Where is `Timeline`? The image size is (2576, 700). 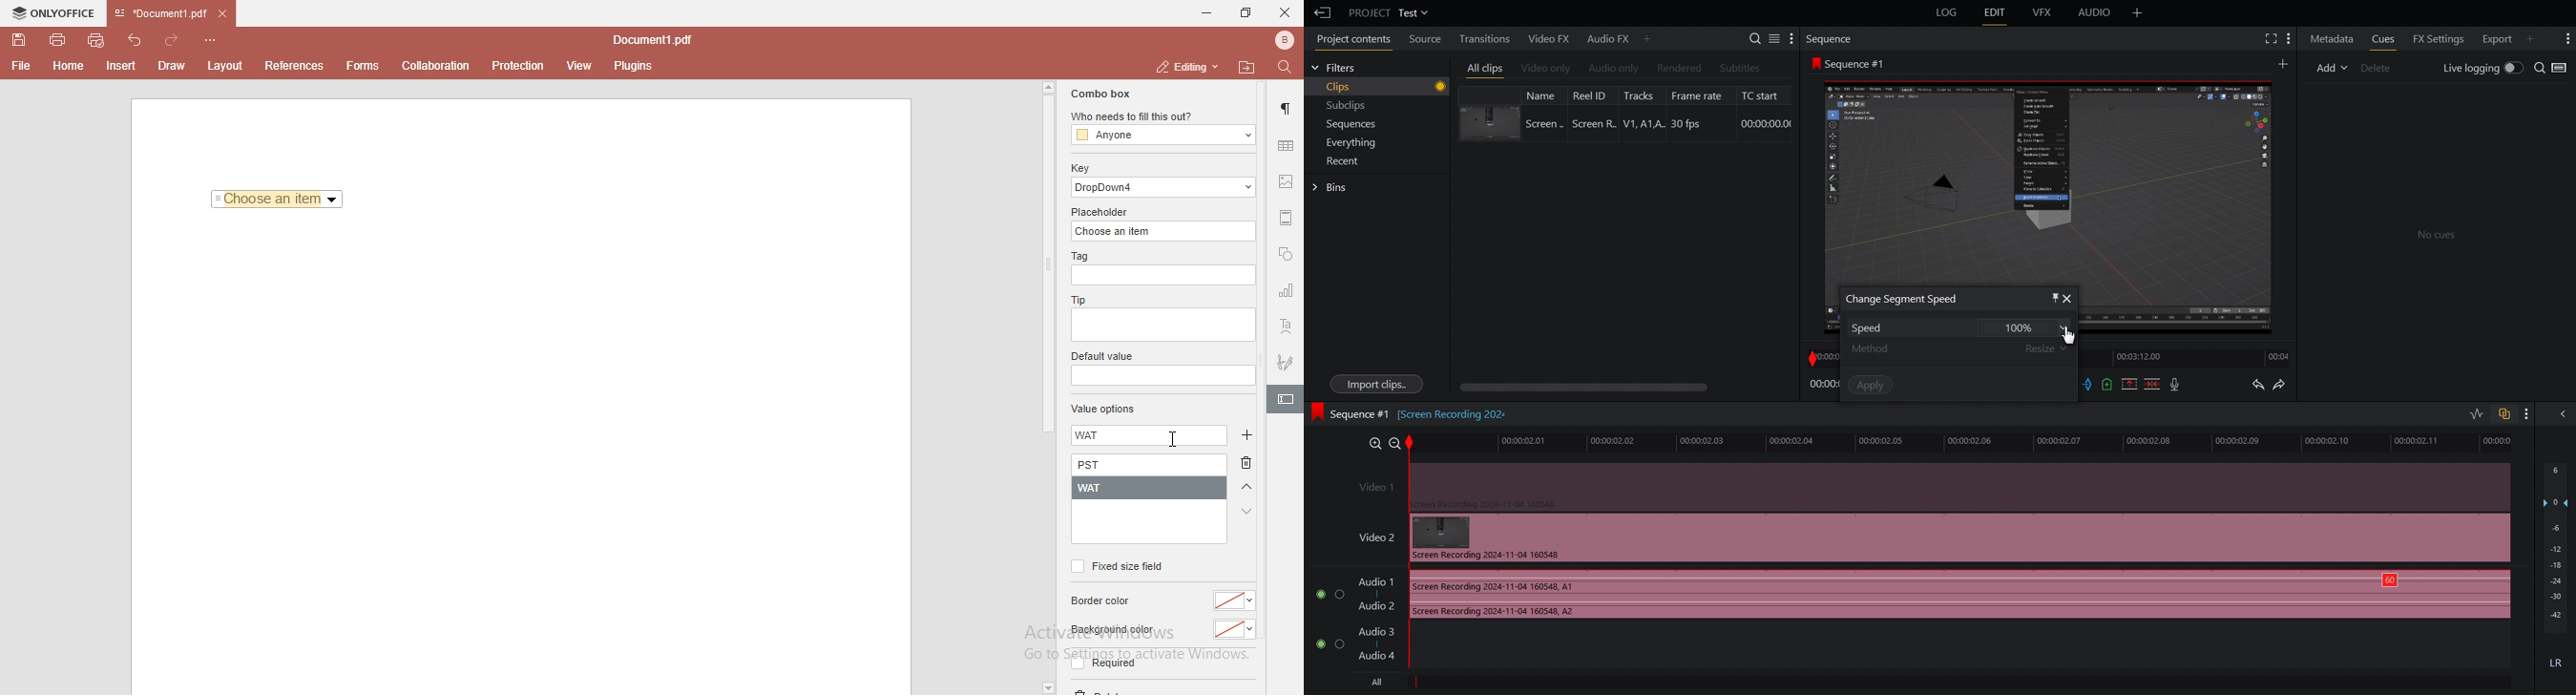
Timeline is located at coordinates (2191, 359).